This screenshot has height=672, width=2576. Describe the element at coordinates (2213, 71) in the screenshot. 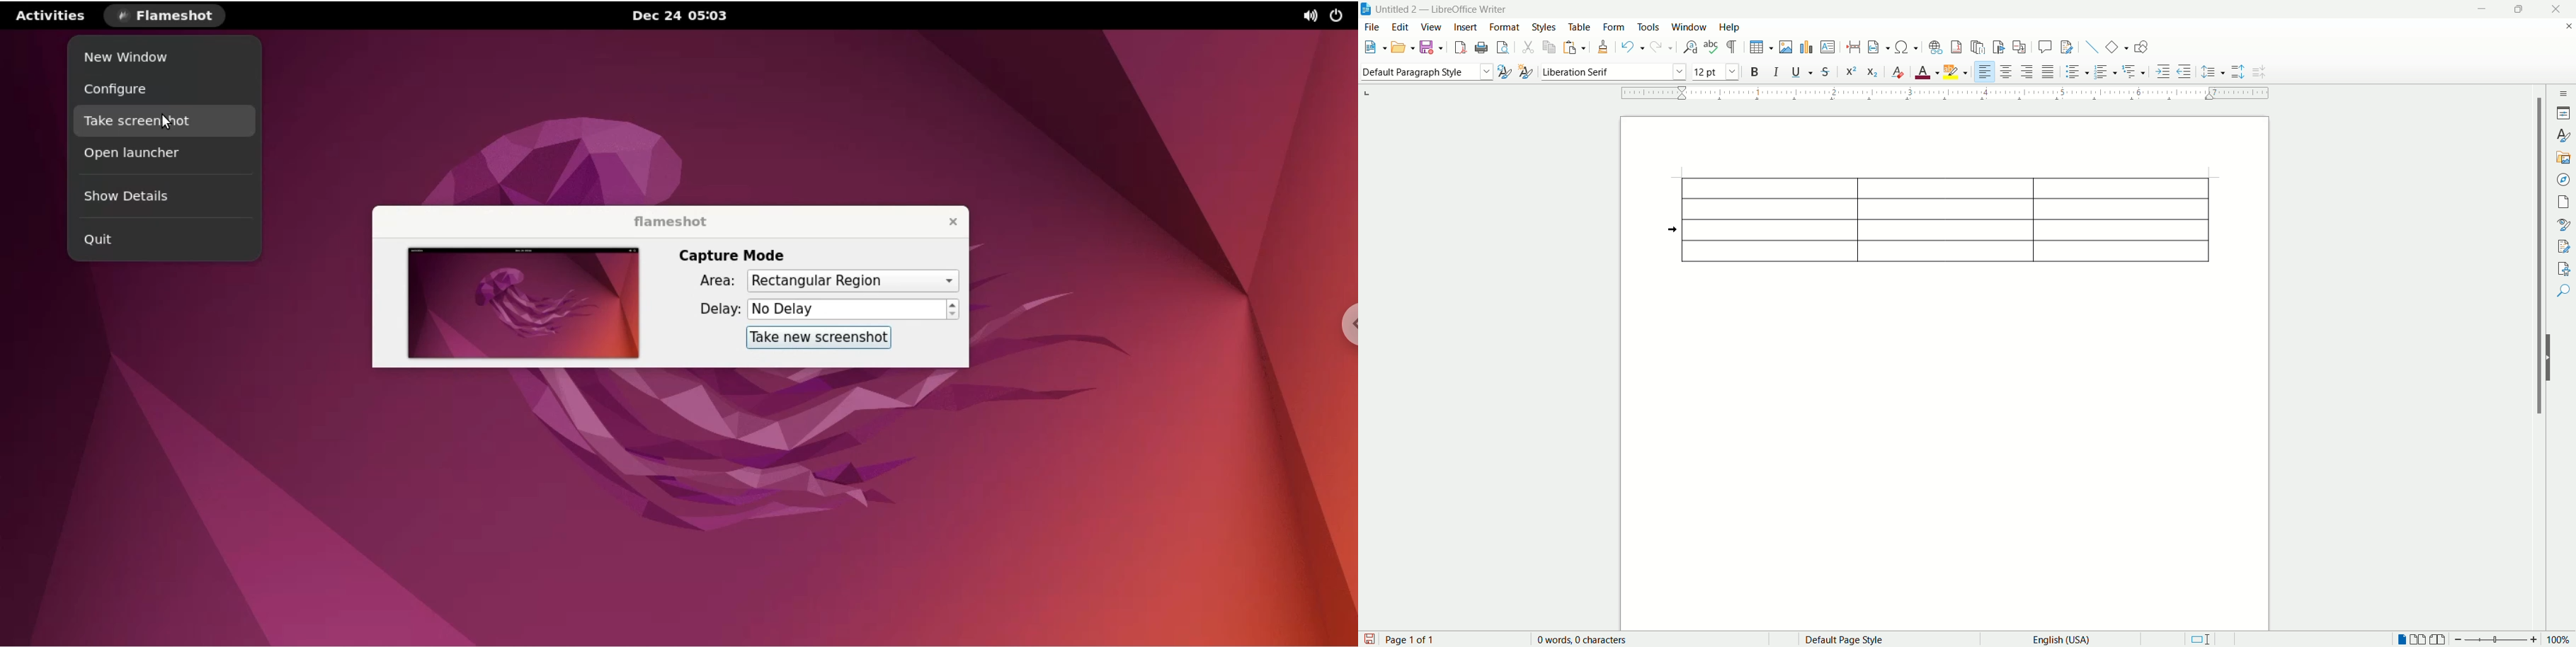

I see `set line spacing` at that location.